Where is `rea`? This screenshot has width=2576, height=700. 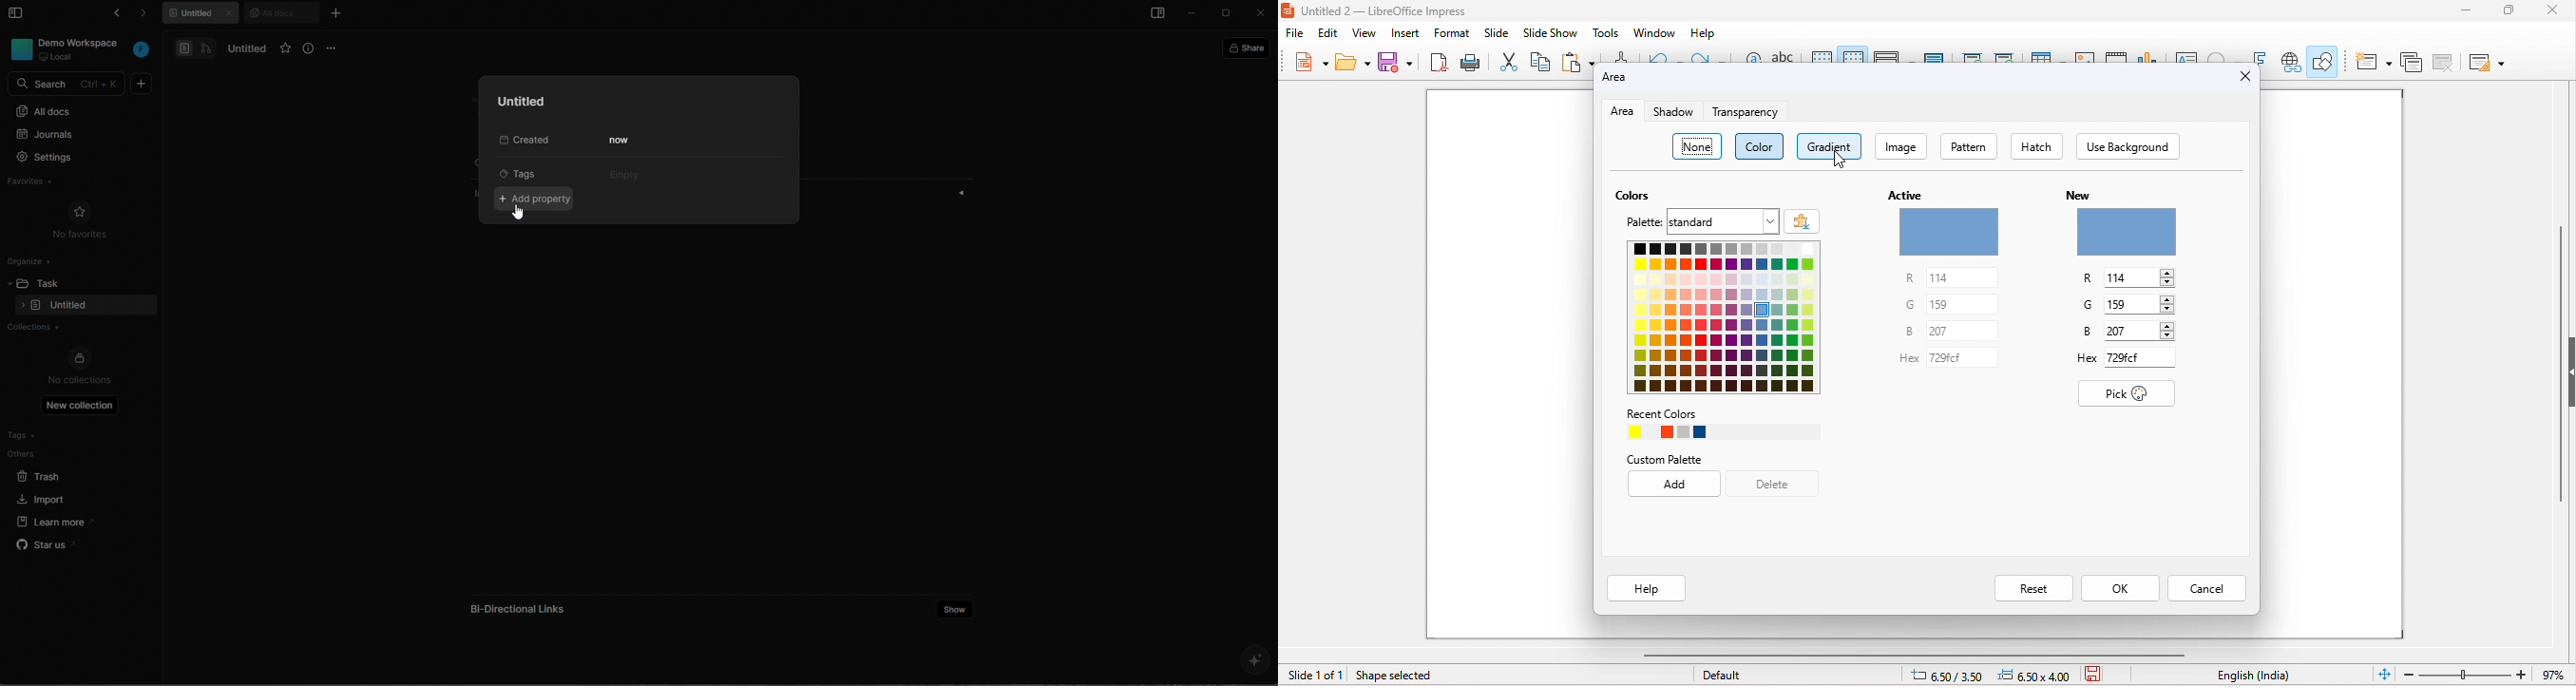
rea is located at coordinates (1621, 112).